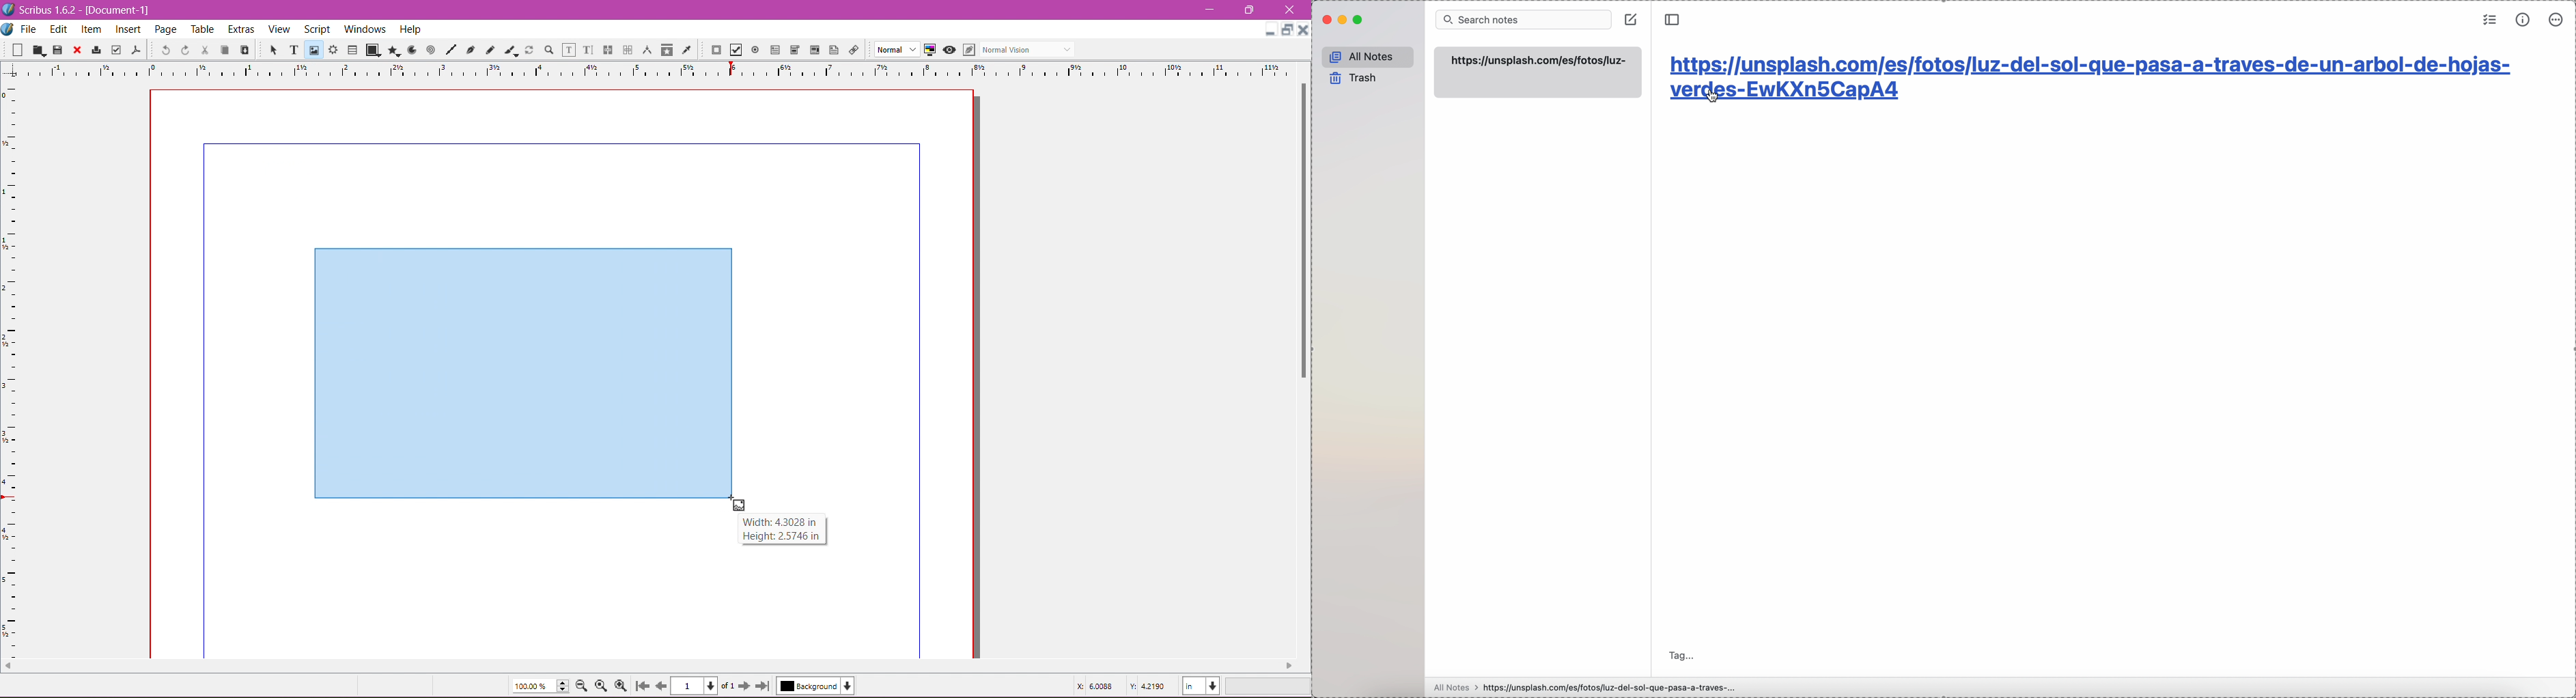 This screenshot has width=2576, height=700. I want to click on more options, so click(2557, 20).